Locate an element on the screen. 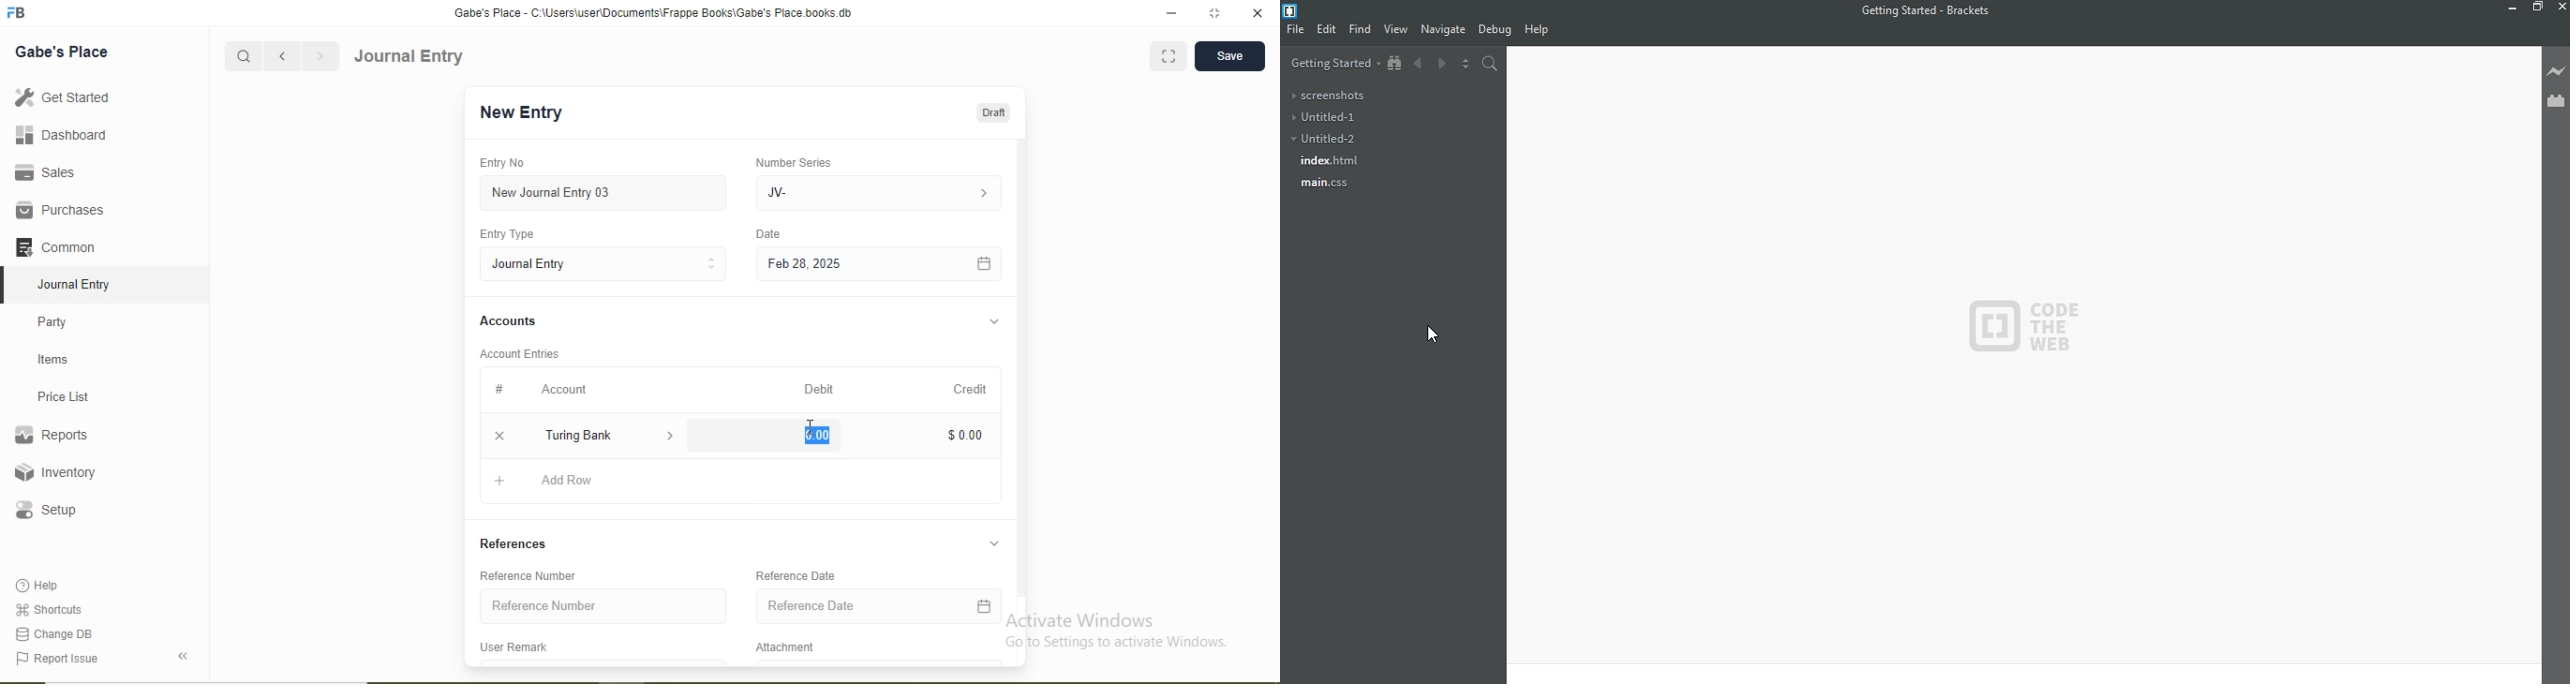  Remove is located at coordinates (499, 436).